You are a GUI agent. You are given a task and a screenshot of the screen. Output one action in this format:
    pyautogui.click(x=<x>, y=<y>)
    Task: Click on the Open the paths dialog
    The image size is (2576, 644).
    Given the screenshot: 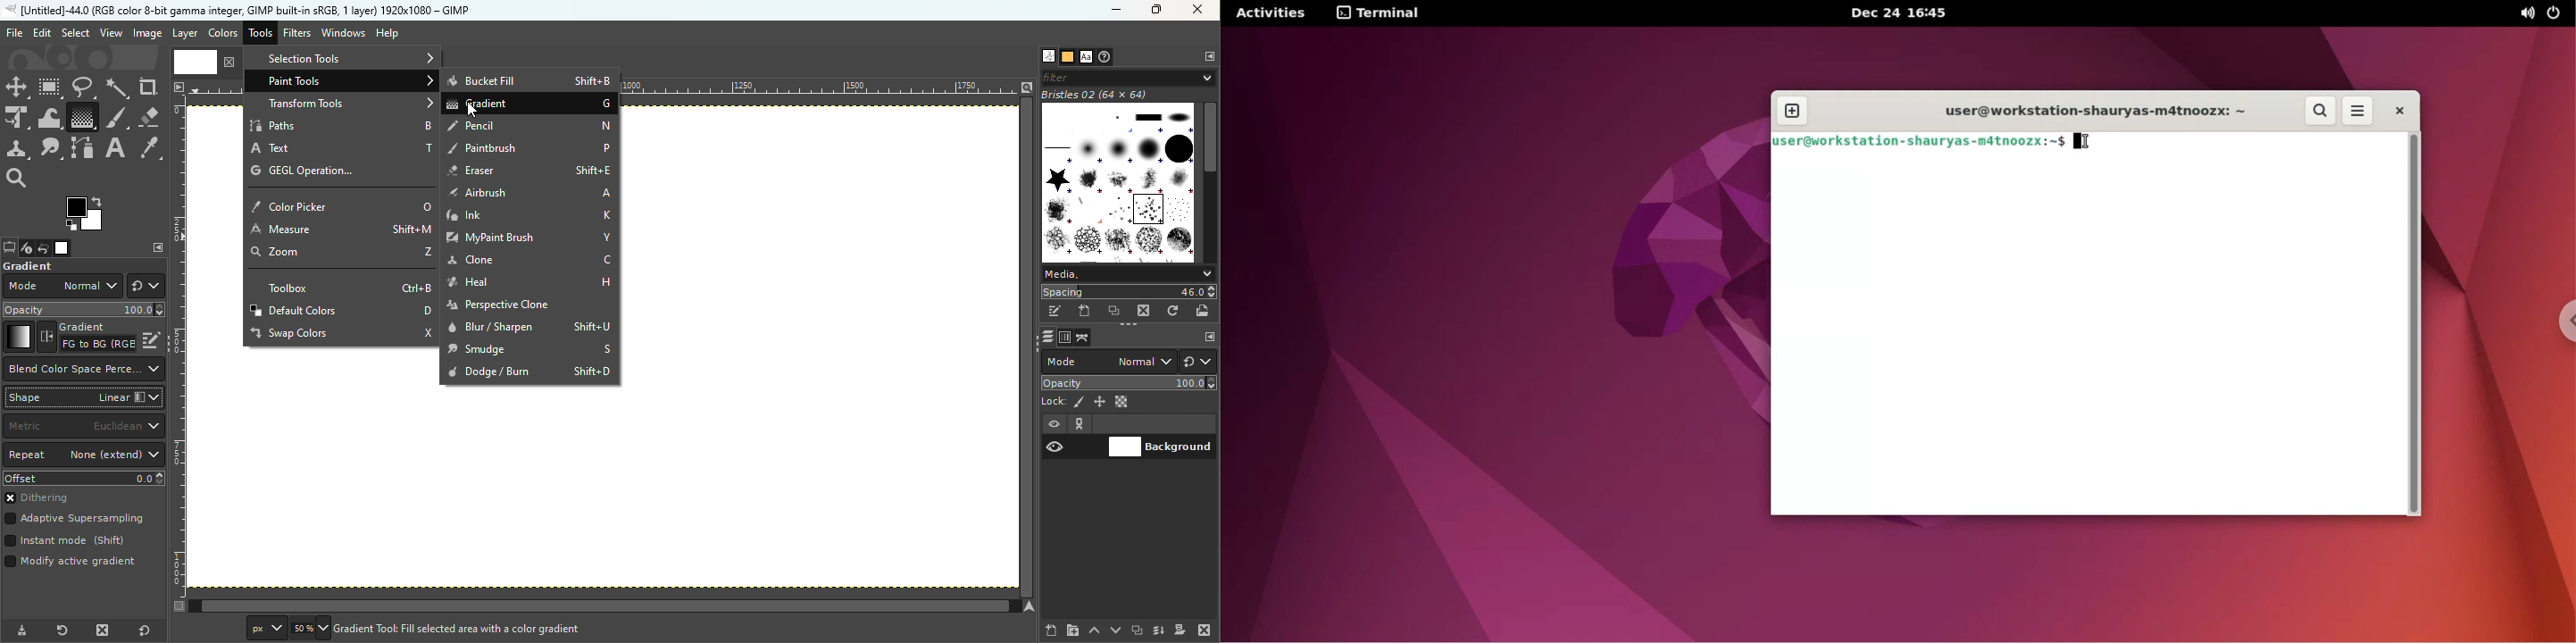 What is the action you would take?
    pyautogui.click(x=1083, y=338)
    